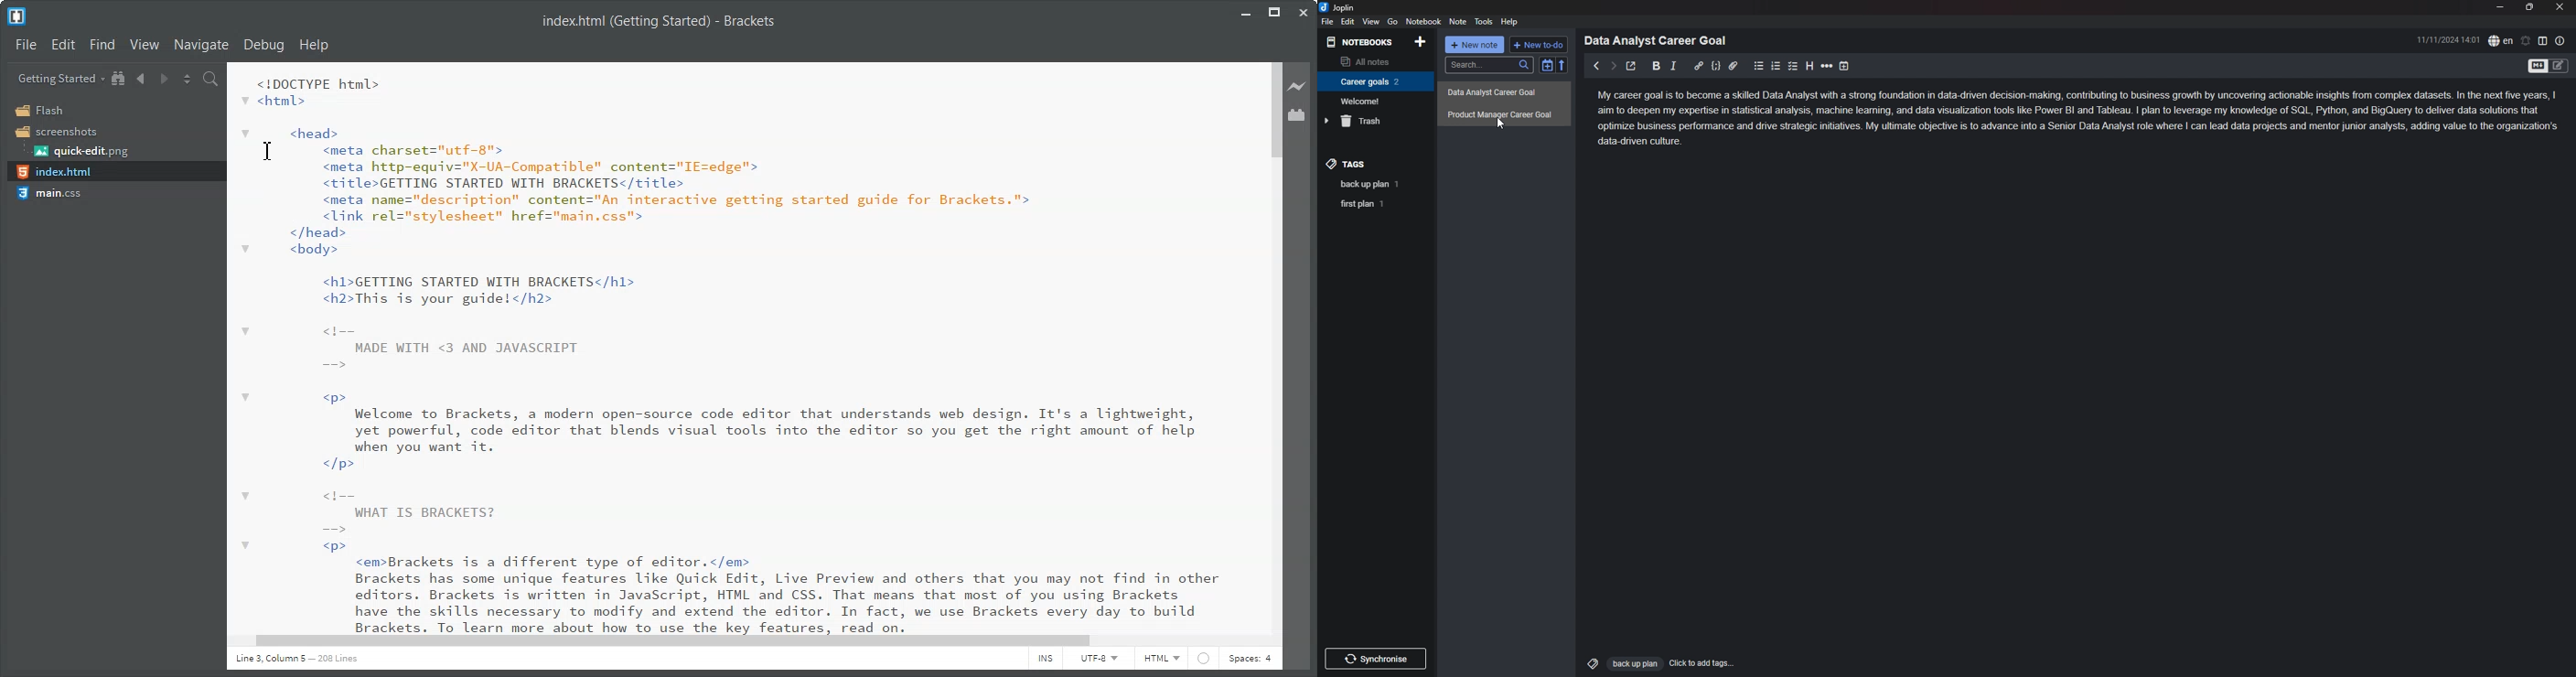 This screenshot has height=700, width=2576. I want to click on help, so click(1510, 22).